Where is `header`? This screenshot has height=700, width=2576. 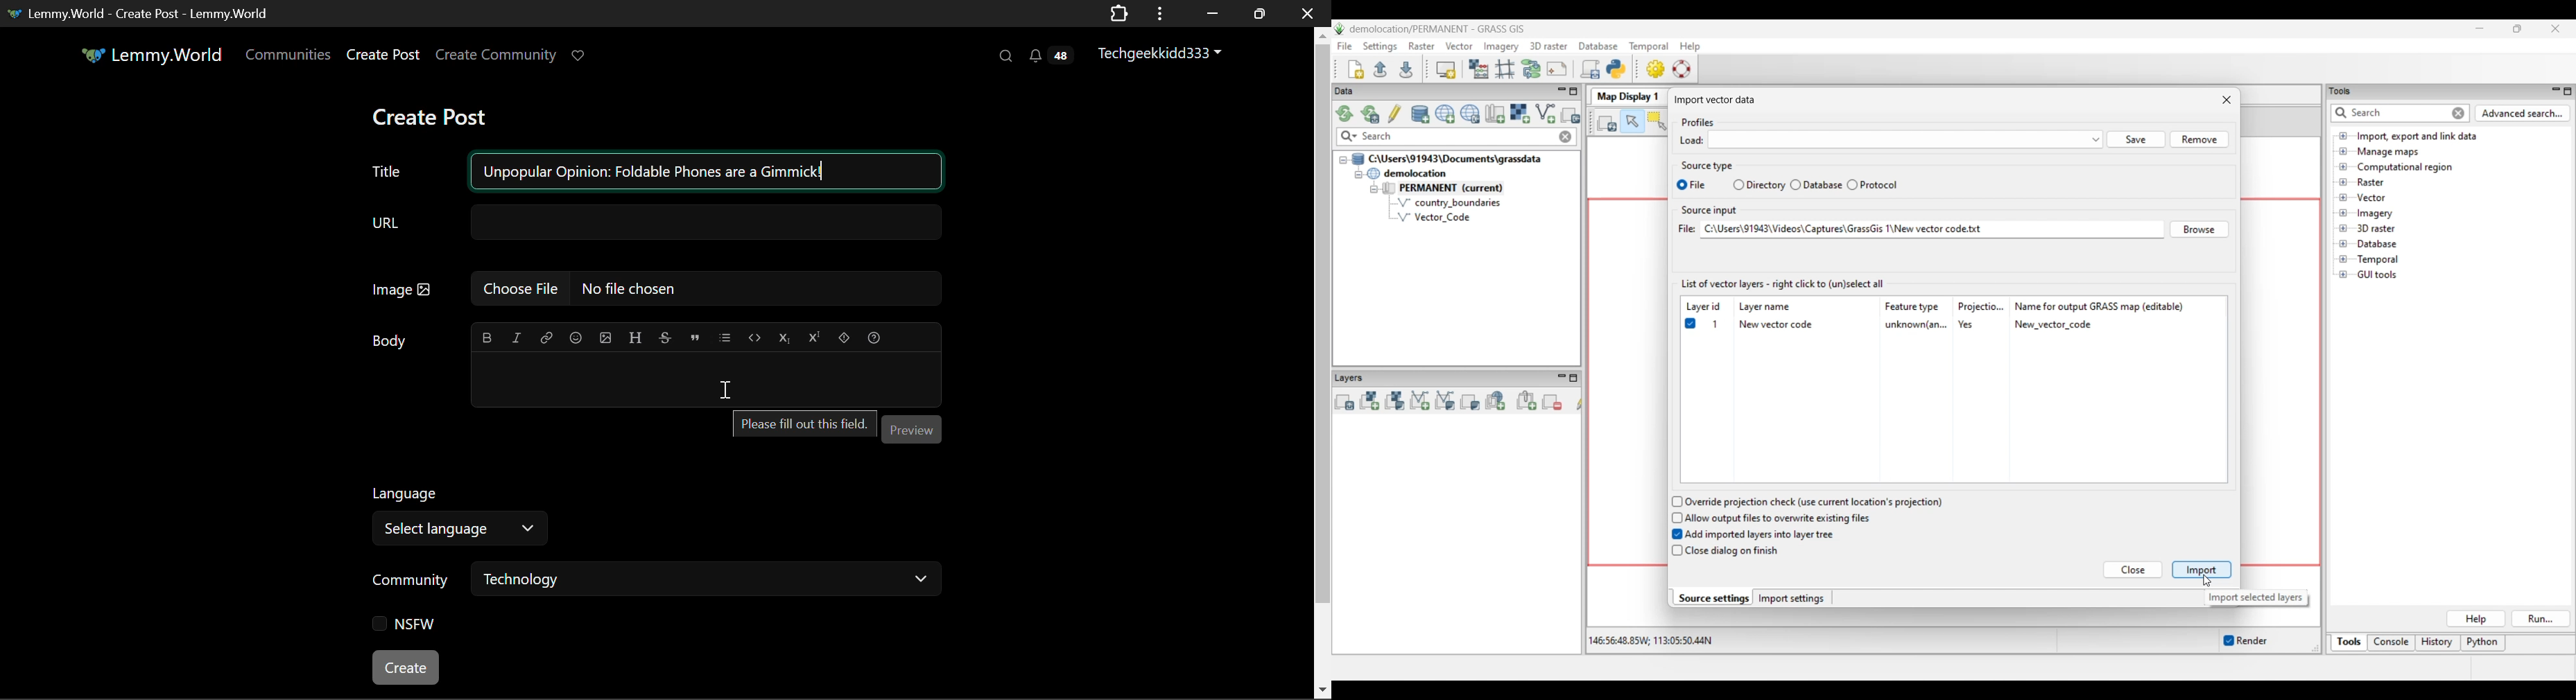 header is located at coordinates (635, 335).